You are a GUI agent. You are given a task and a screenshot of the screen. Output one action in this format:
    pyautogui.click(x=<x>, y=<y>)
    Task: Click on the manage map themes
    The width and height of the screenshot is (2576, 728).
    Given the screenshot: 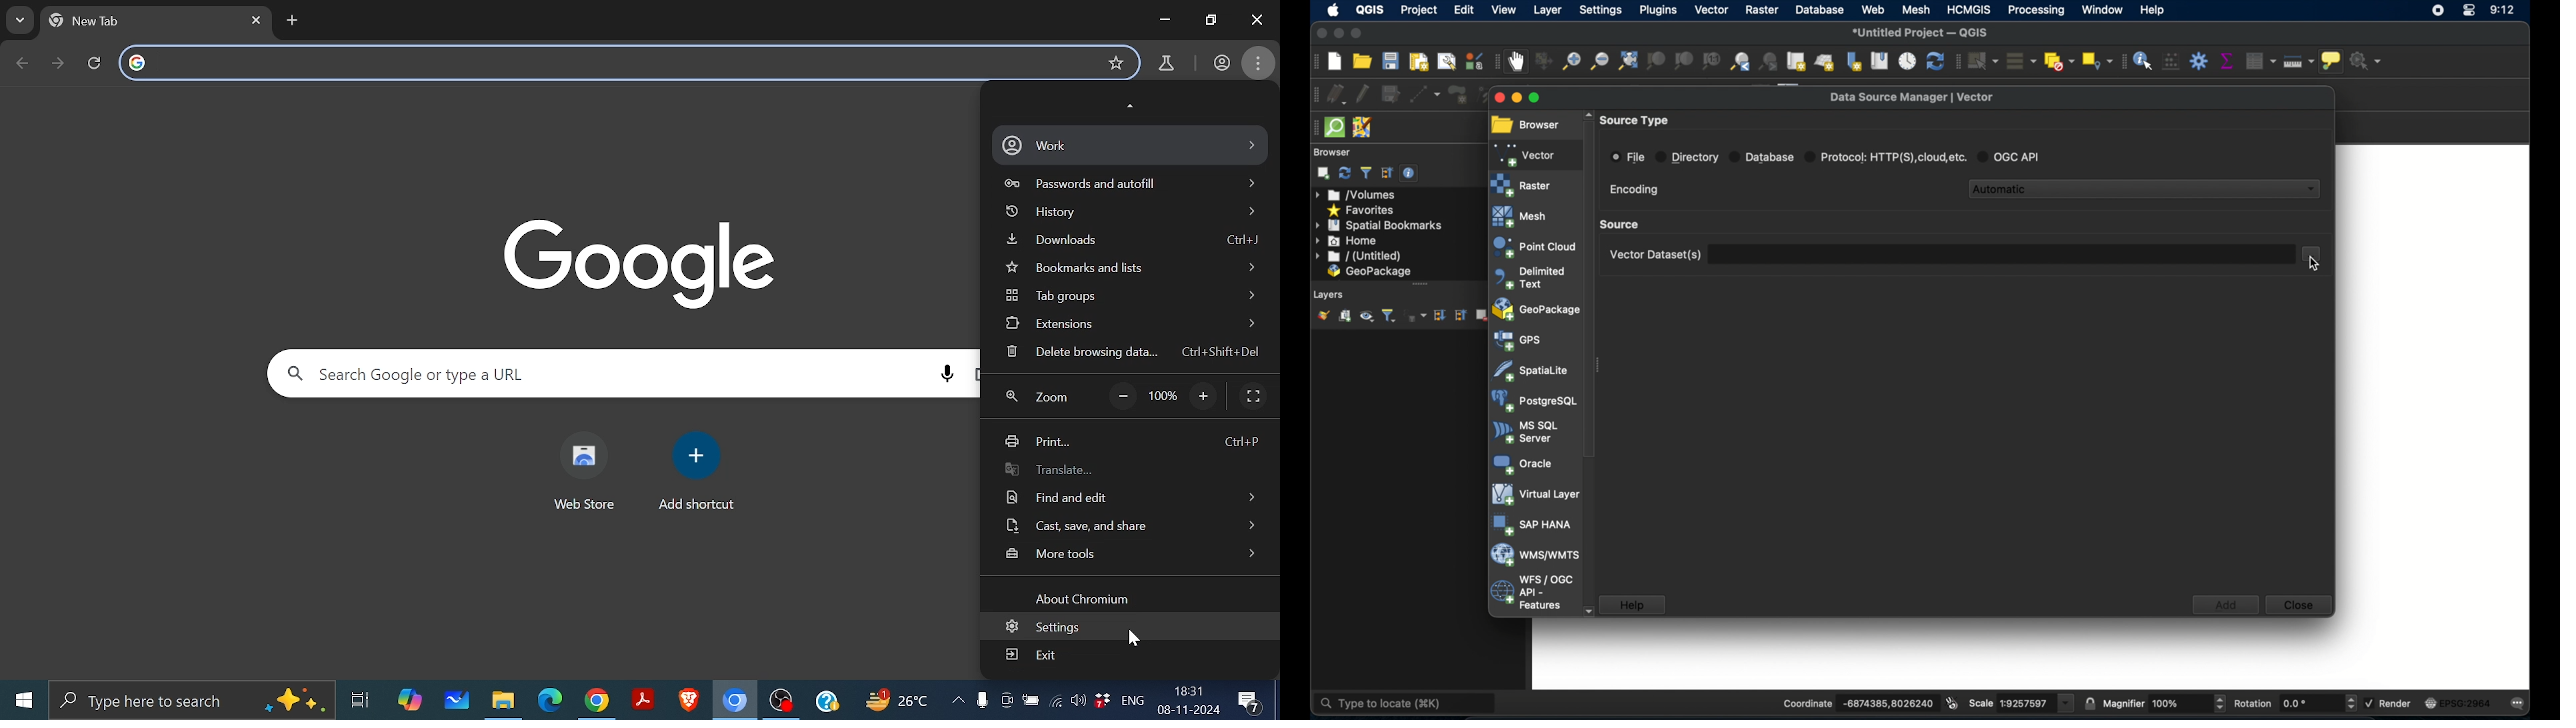 What is the action you would take?
    pyautogui.click(x=1367, y=317)
    